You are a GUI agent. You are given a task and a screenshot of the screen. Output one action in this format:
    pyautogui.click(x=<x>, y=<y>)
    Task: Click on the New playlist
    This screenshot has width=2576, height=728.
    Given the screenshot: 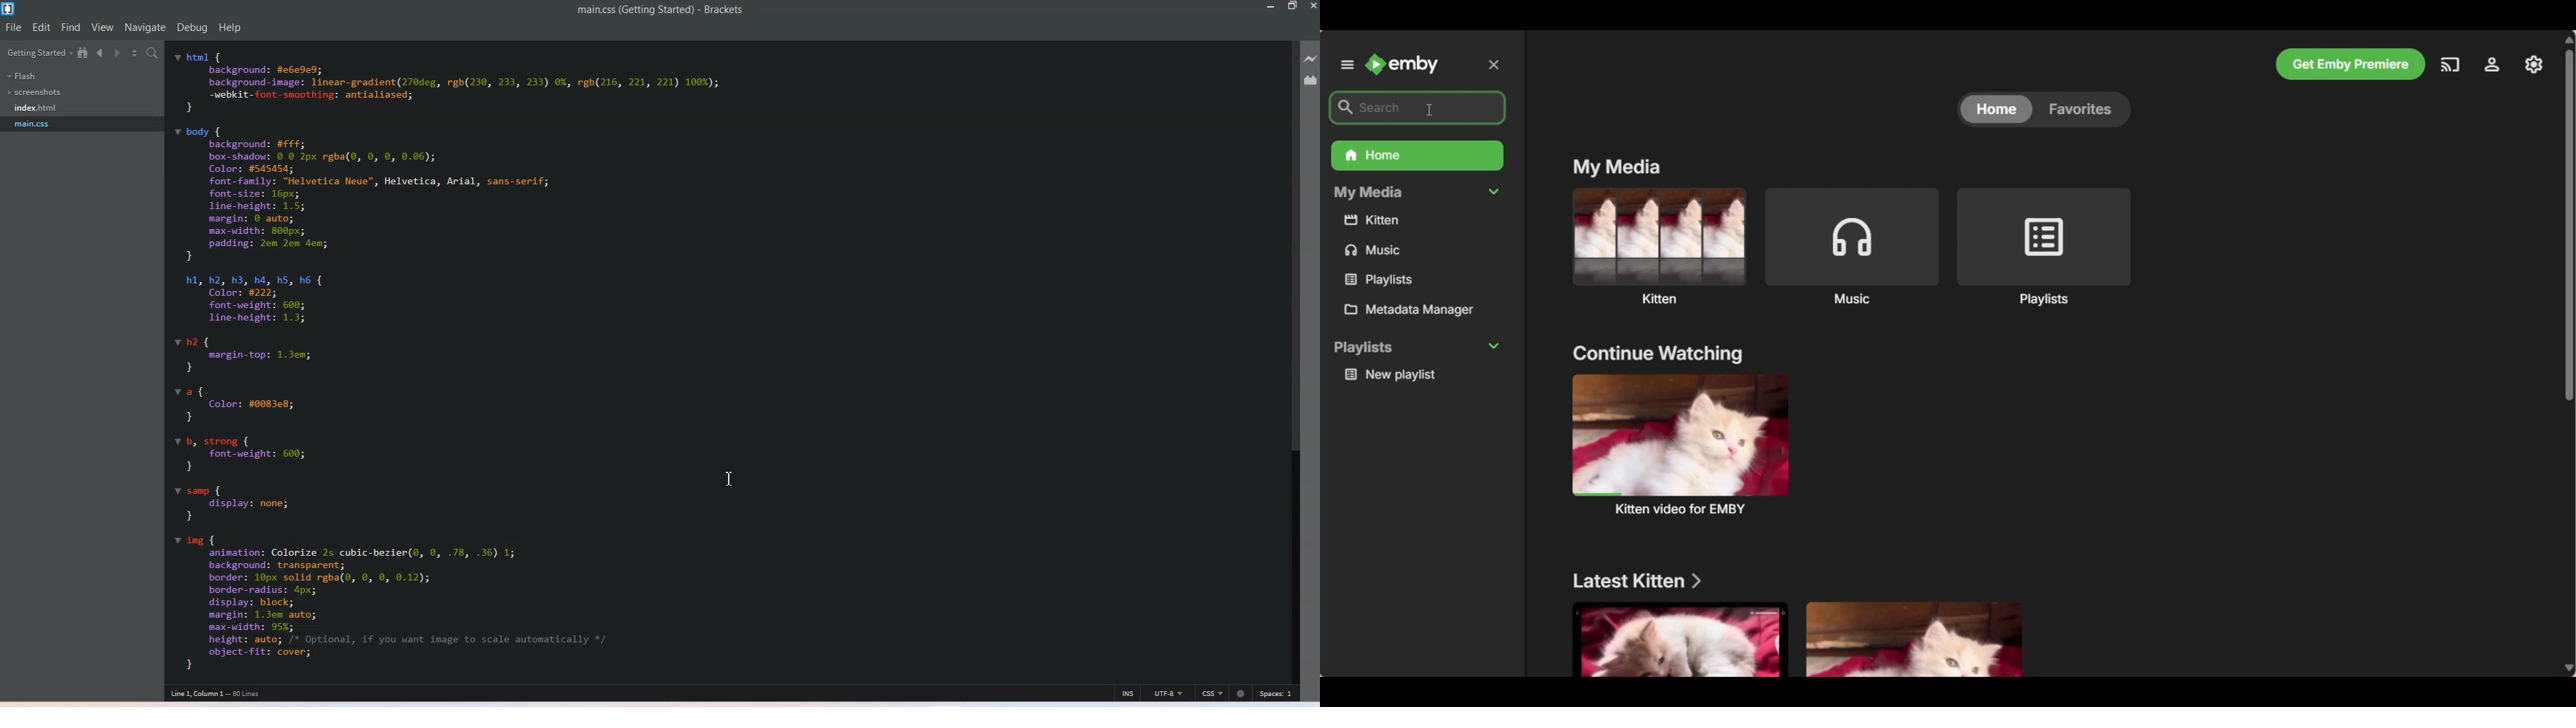 What is the action you would take?
    pyautogui.click(x=1422, y=374)
    